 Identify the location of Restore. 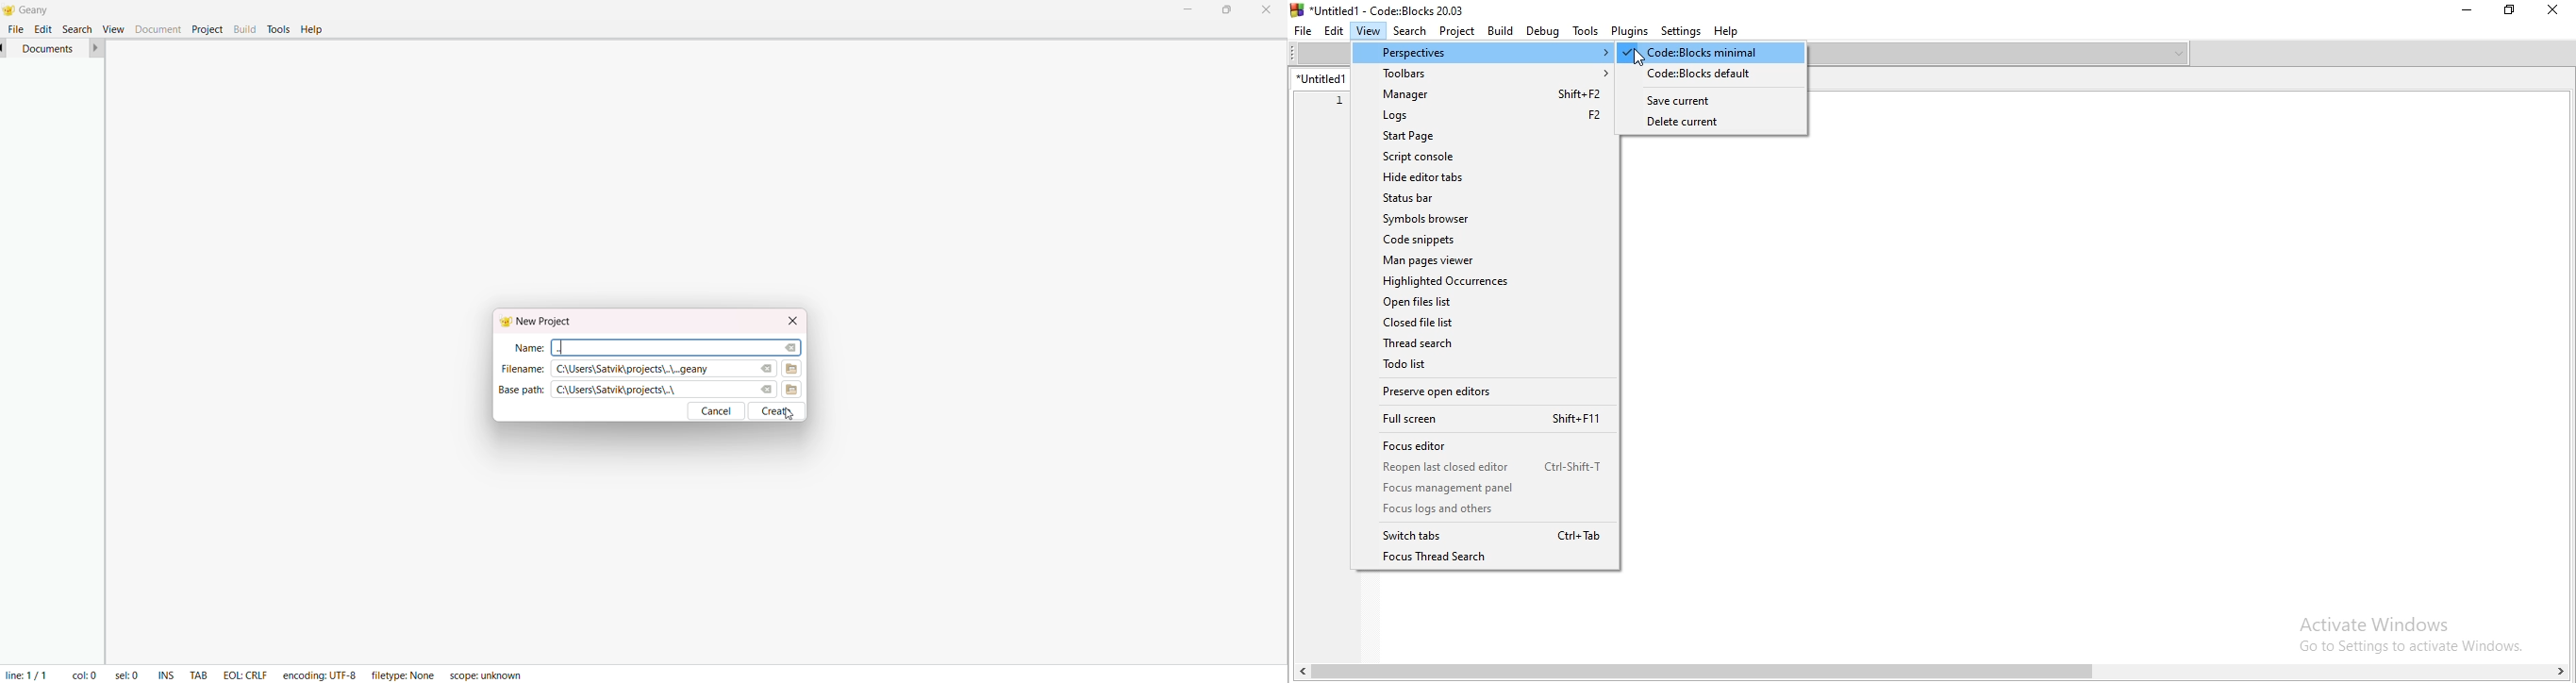
(2511, 11).